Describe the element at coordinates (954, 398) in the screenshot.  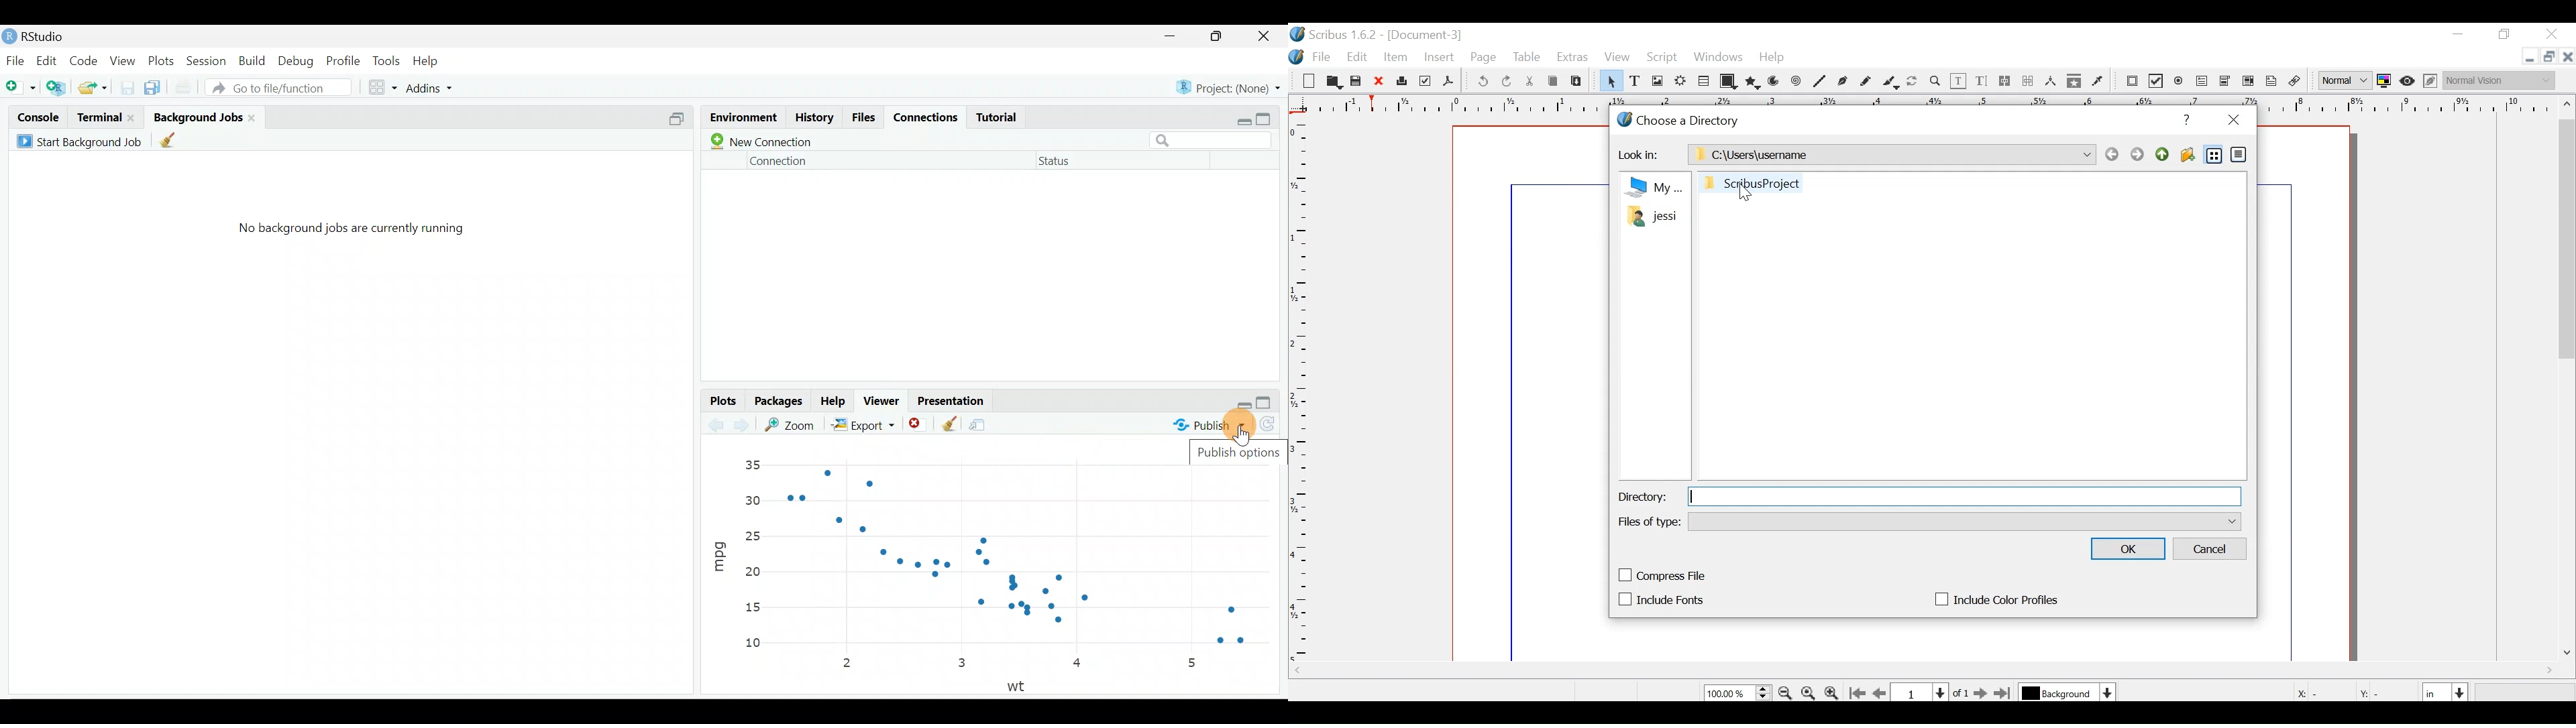
I see `Presentation` at that location.